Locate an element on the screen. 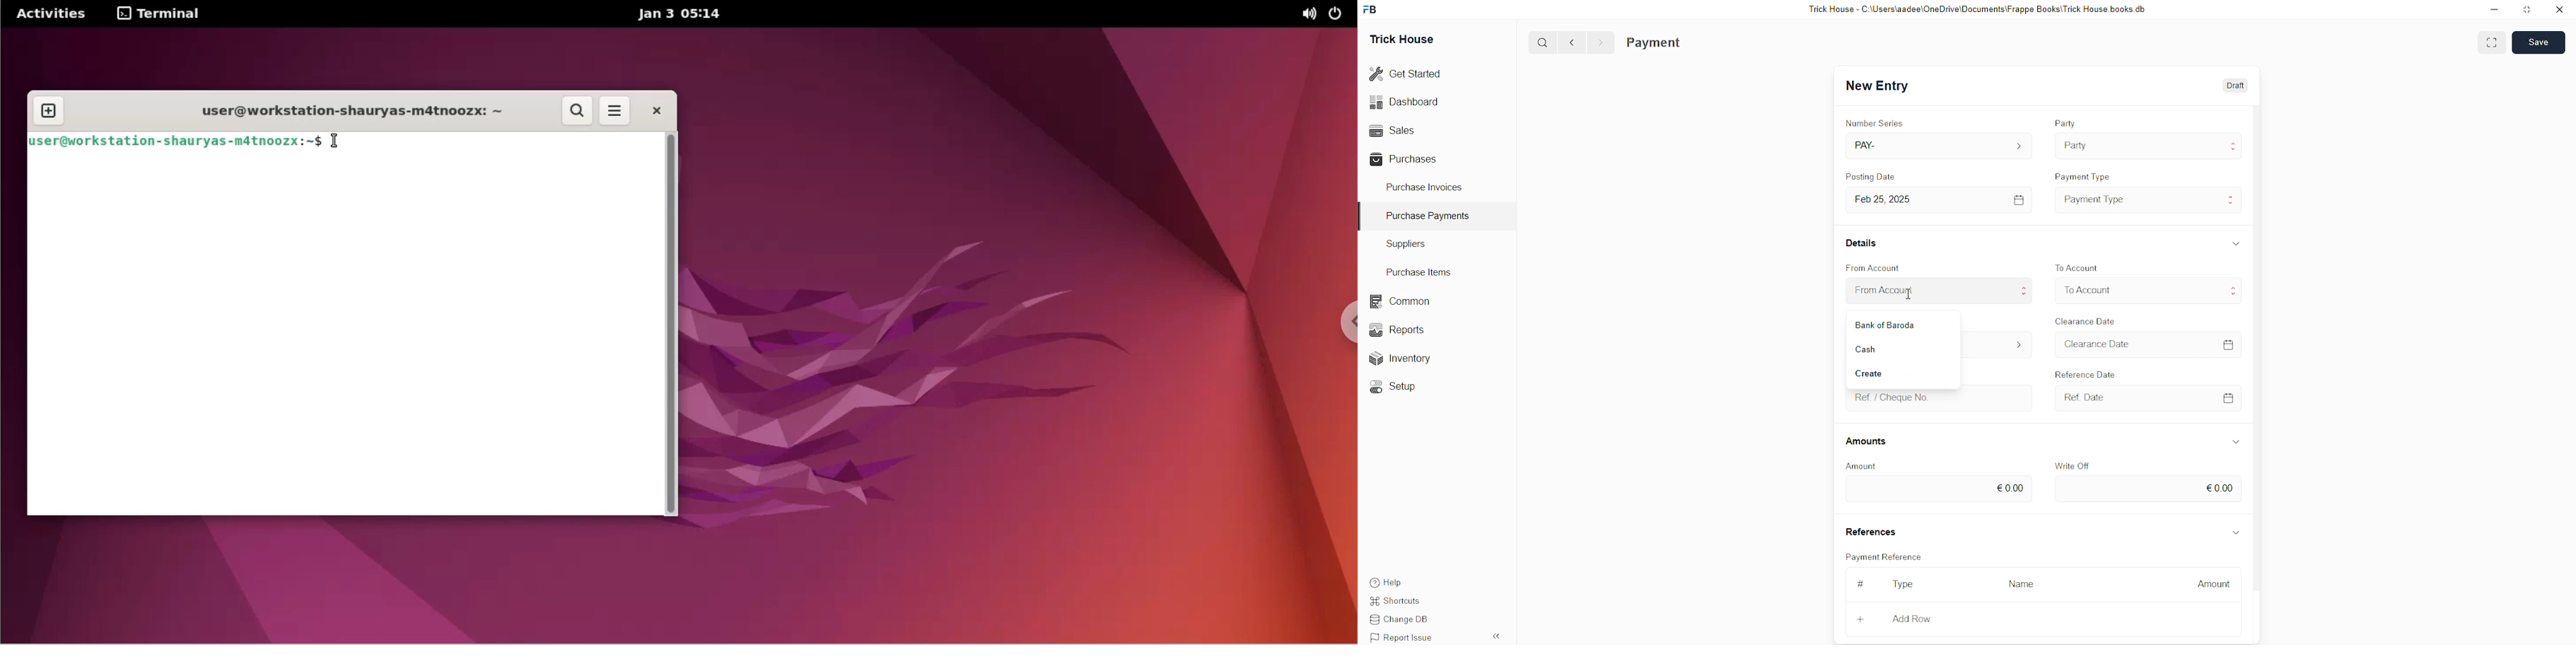  EXPAND is located at coordinates (2494, 41).